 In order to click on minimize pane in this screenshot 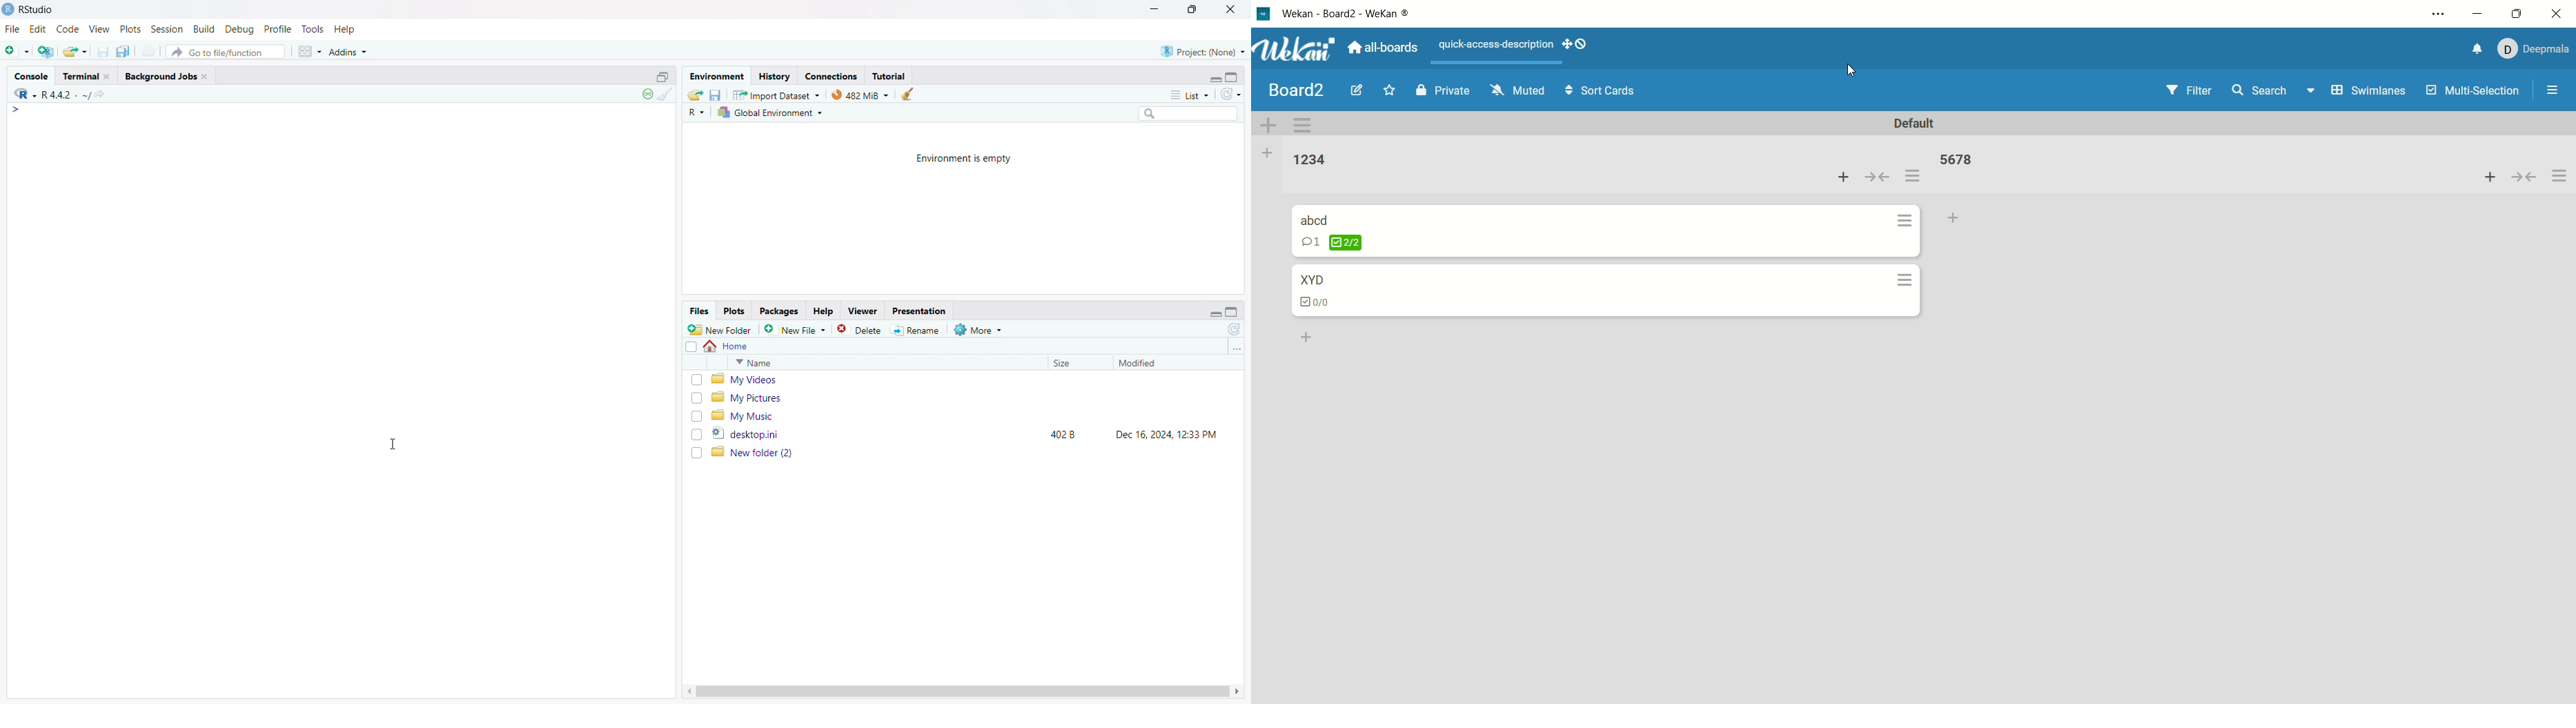, I will do `click(1215, 312)`.